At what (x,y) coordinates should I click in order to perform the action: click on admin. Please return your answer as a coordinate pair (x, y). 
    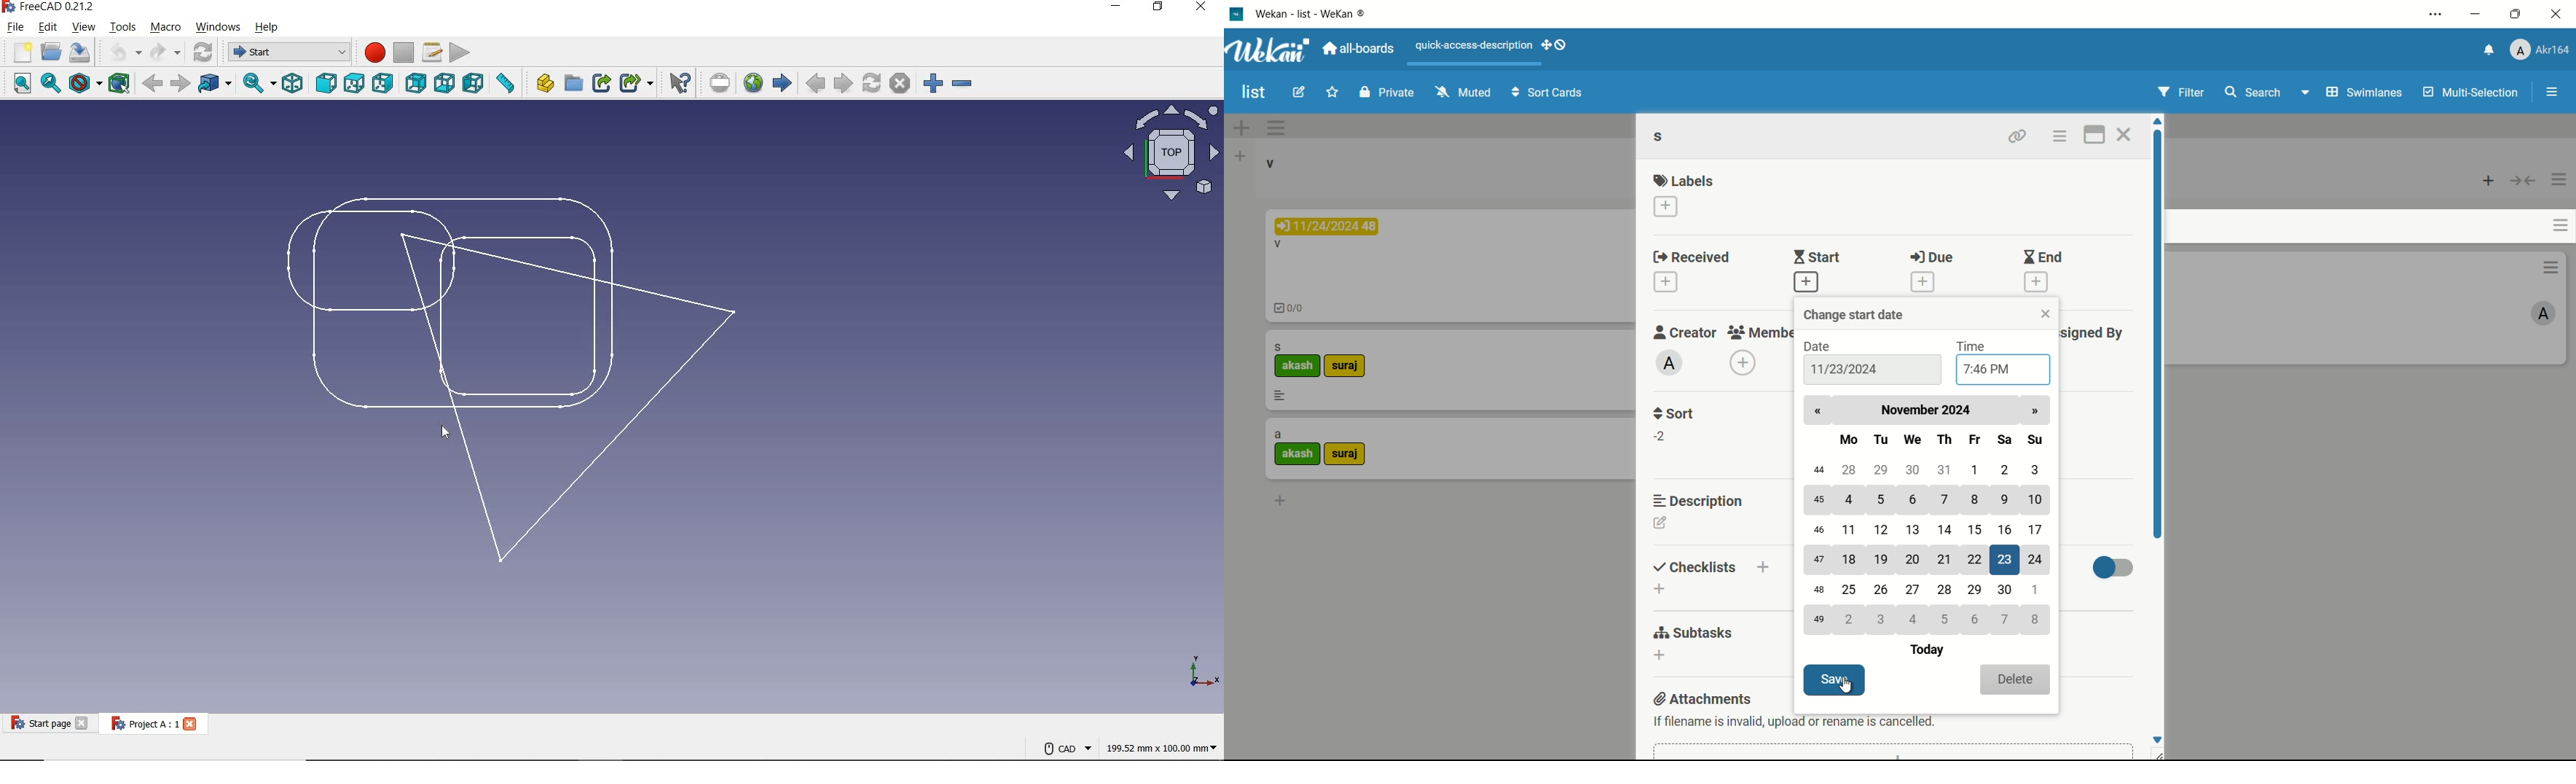
    Looking at the image, I should click on (2543, 314).